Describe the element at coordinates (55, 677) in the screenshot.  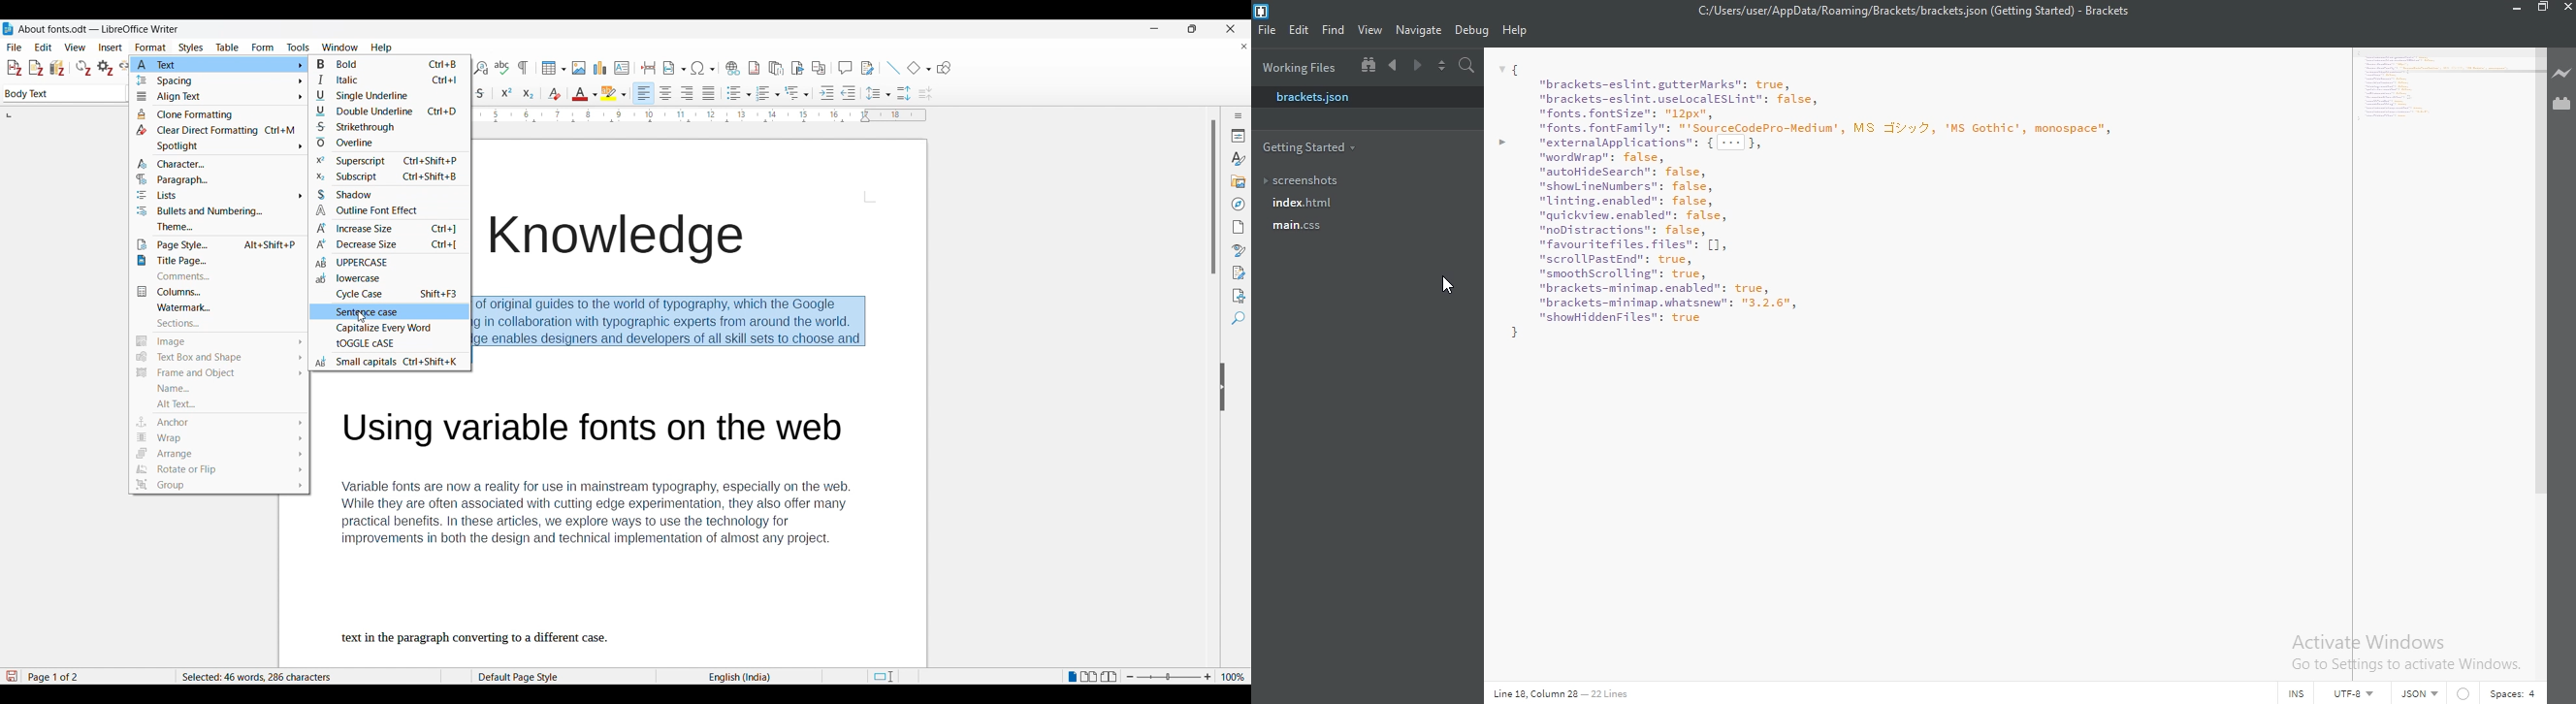
I see `Current page out of total pages` at that location.